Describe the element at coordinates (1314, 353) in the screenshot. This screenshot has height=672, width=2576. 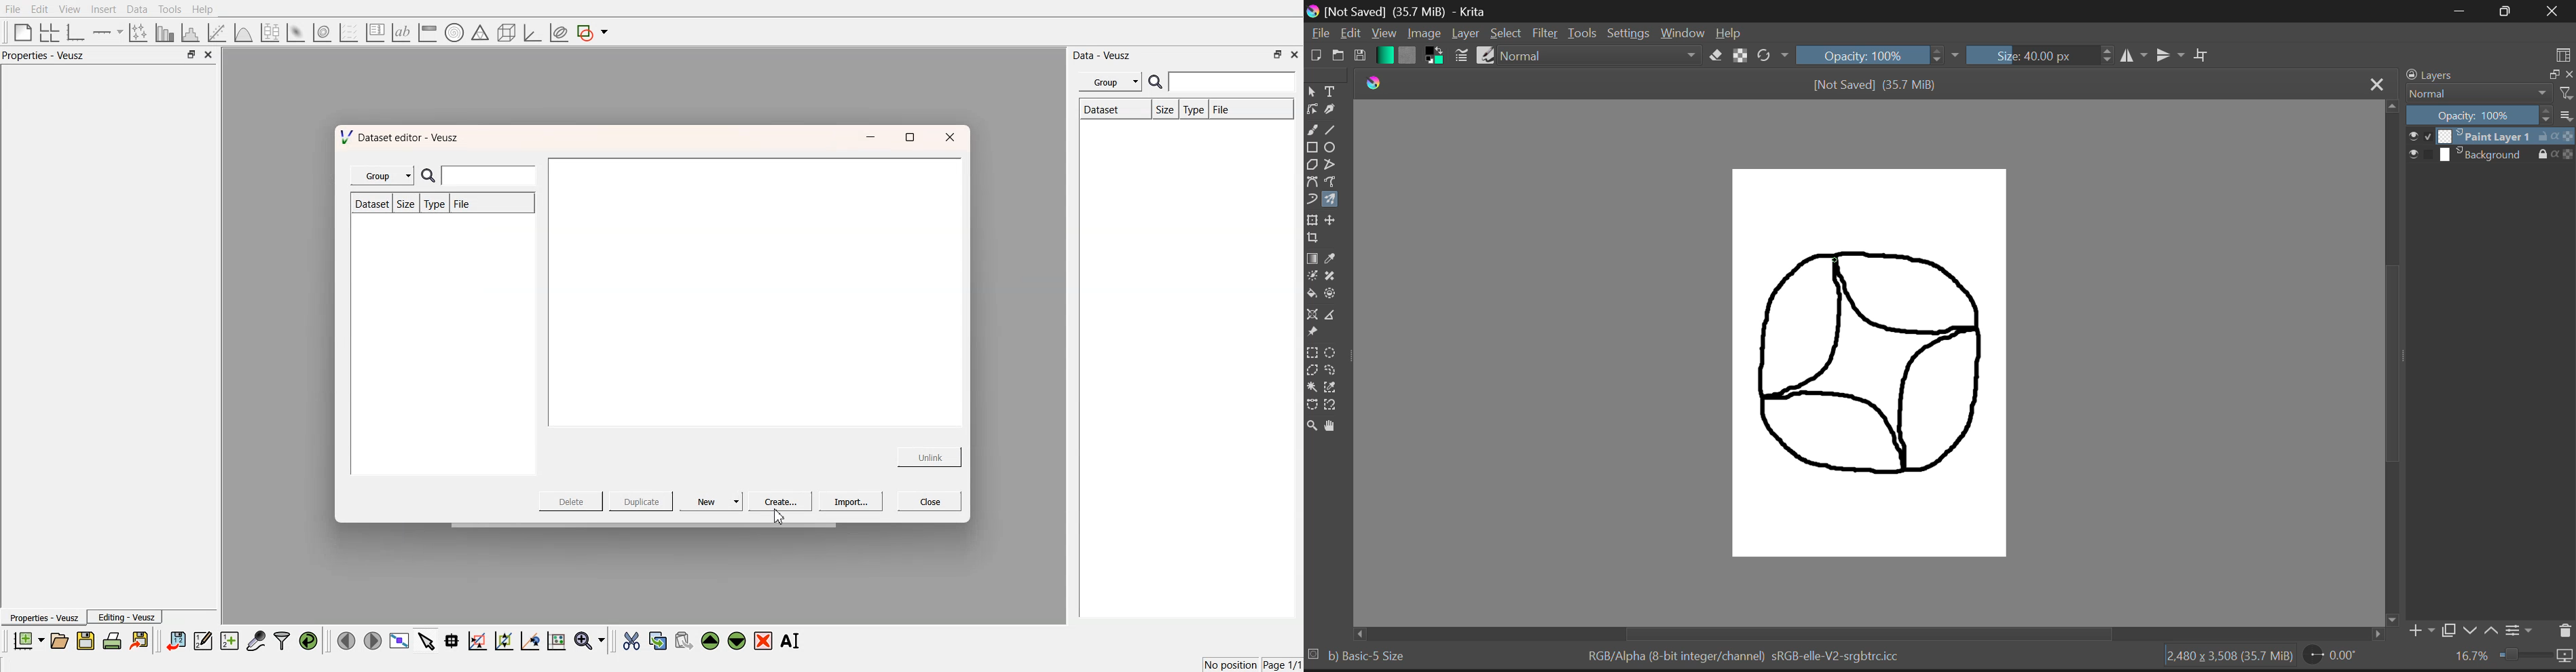
I see `Rectangular Selection` at that location.